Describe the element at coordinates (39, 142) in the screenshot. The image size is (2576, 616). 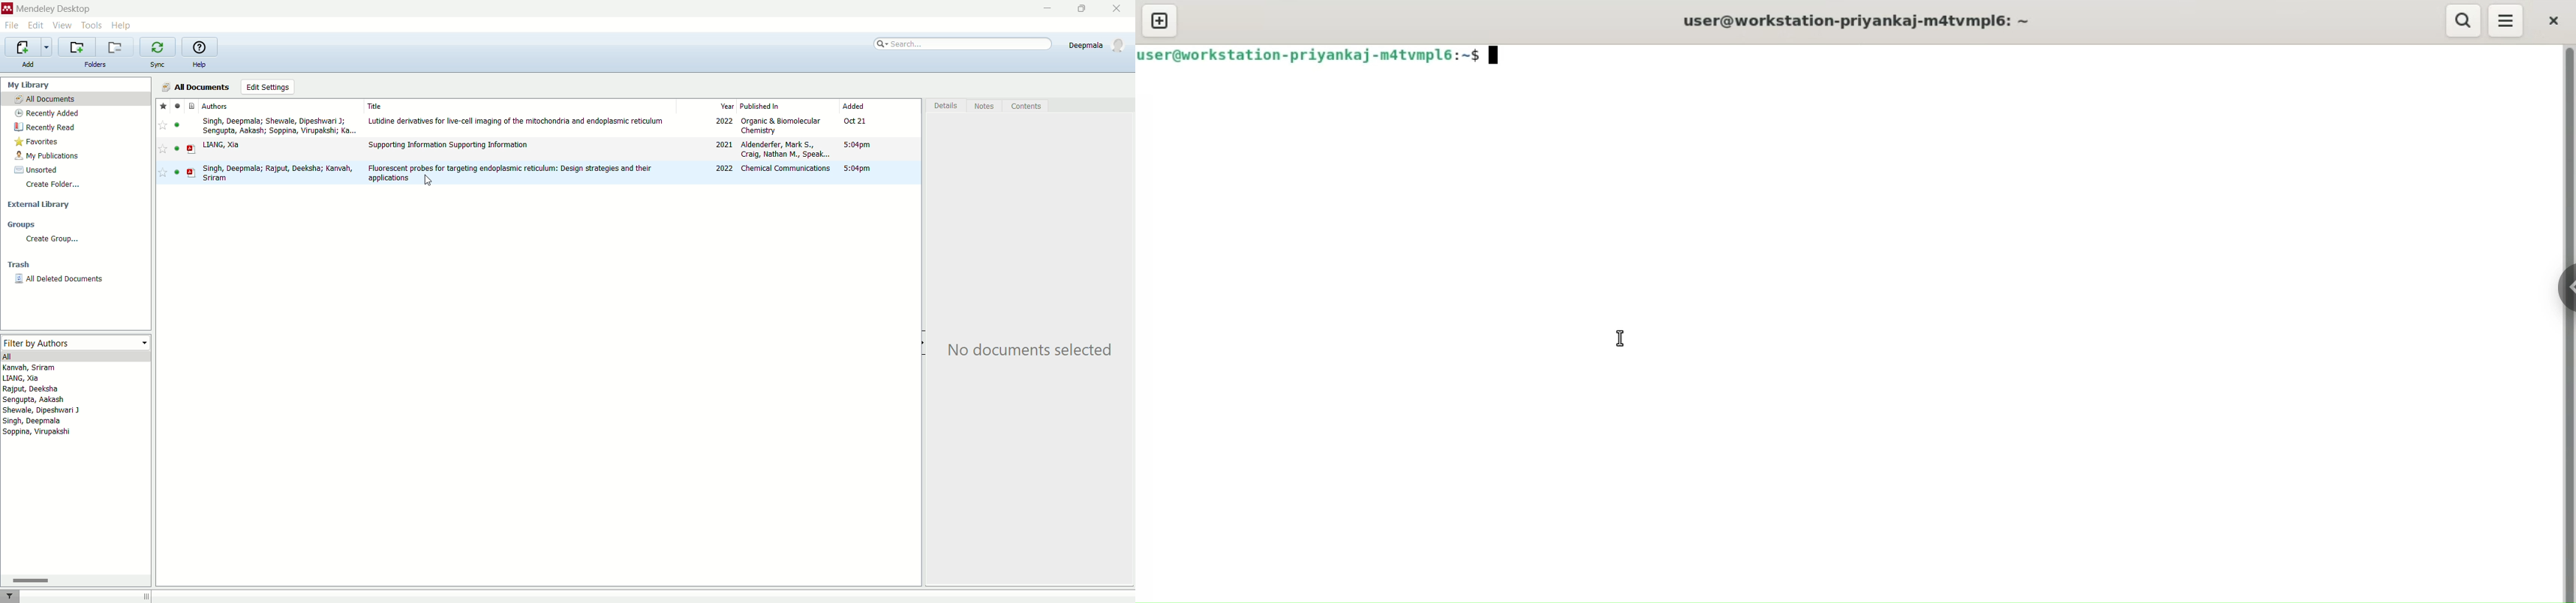
I see `favorites` at that location.